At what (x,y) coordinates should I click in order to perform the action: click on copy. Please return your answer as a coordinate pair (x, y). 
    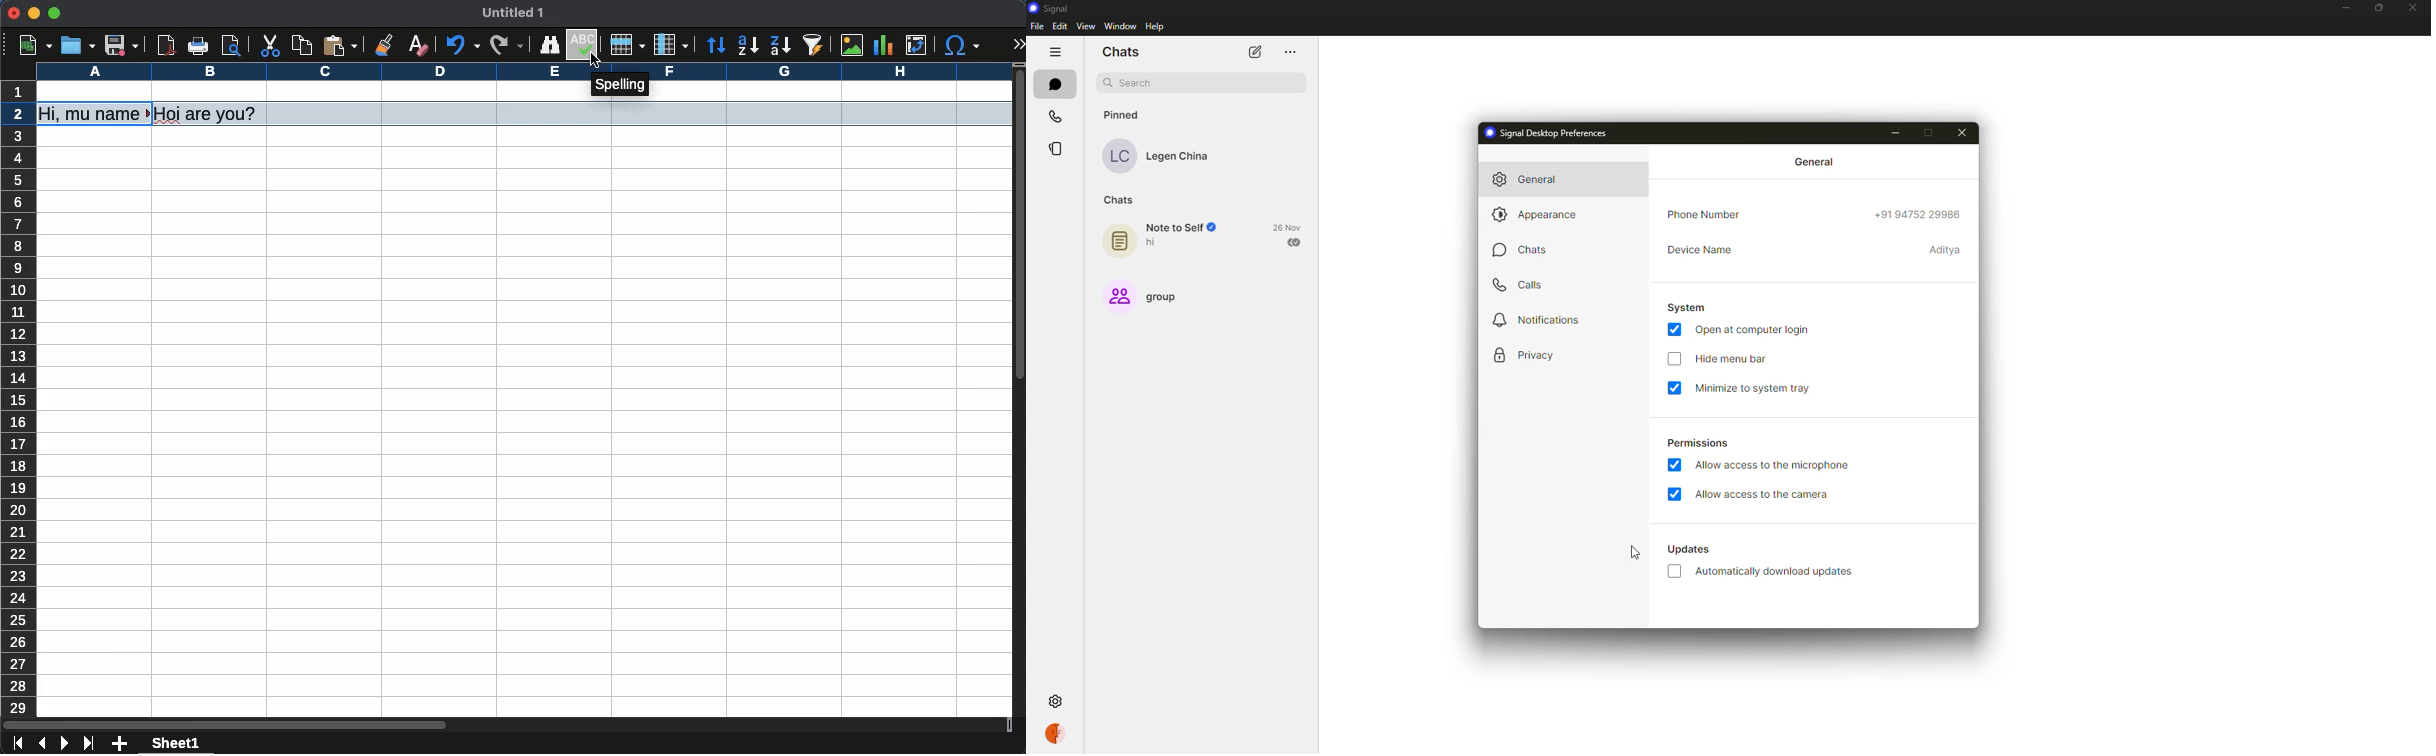
    Looking at the image, I should click on (302, 46).